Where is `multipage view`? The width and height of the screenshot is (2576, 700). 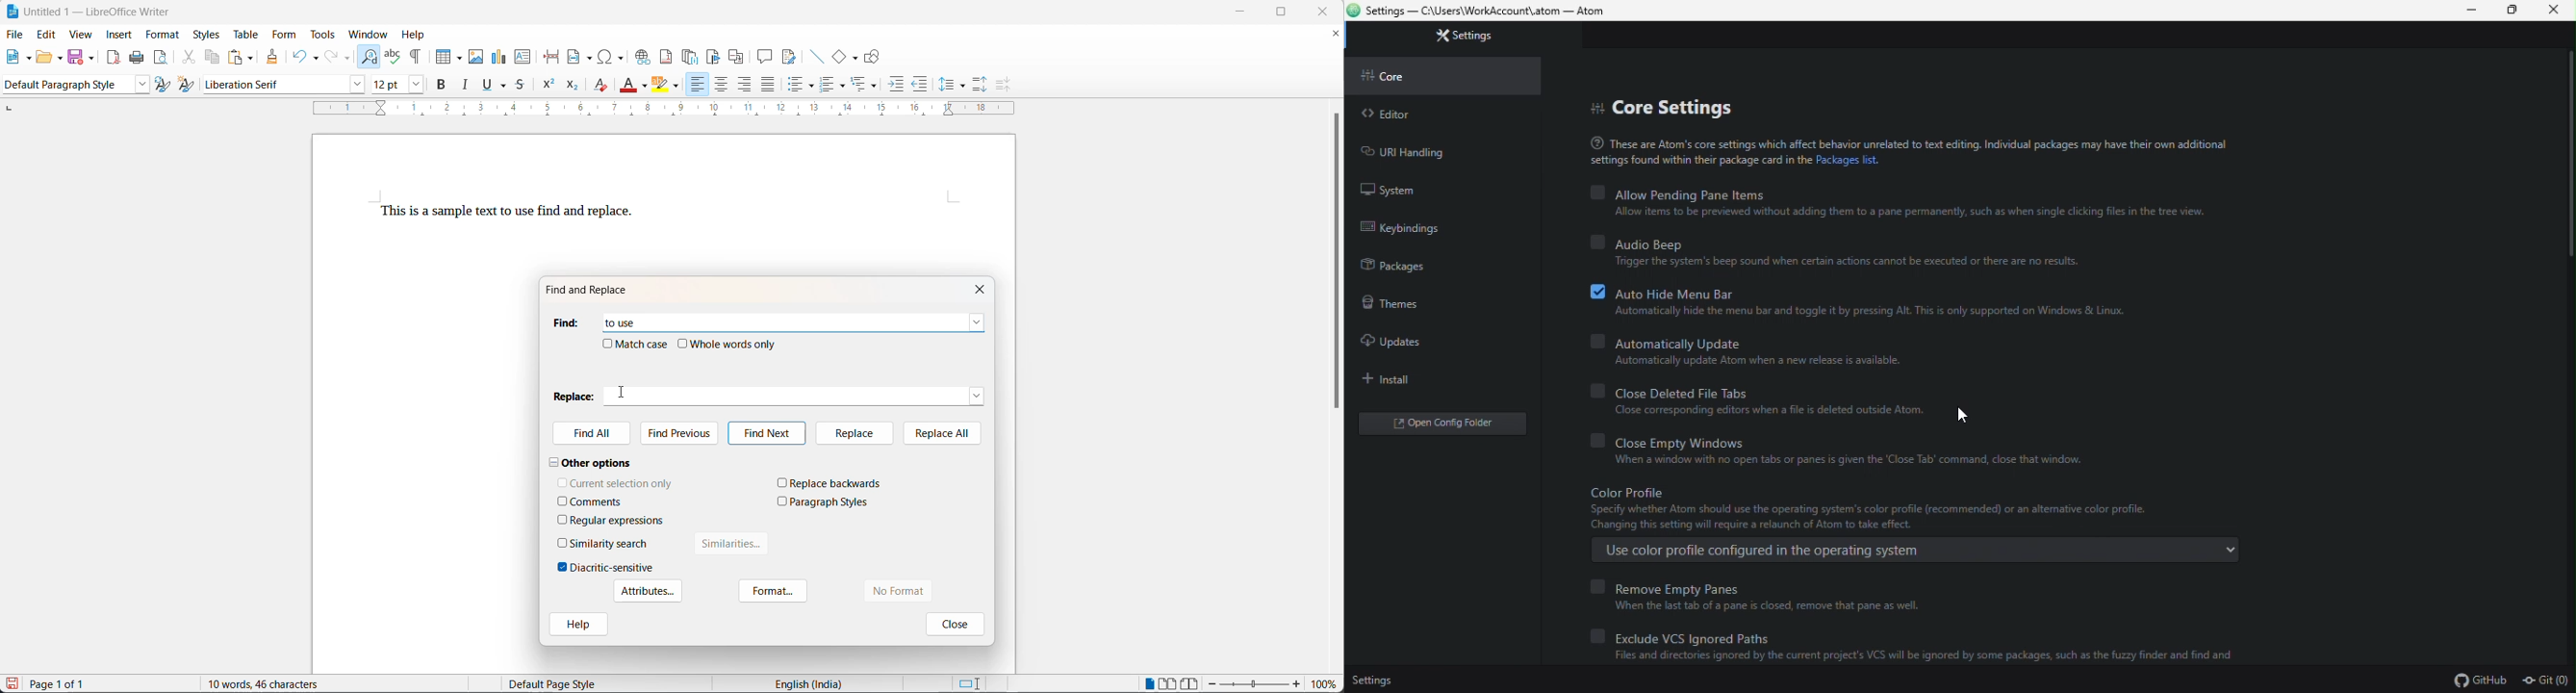 multipage view is located at coordinates (1167, 683).